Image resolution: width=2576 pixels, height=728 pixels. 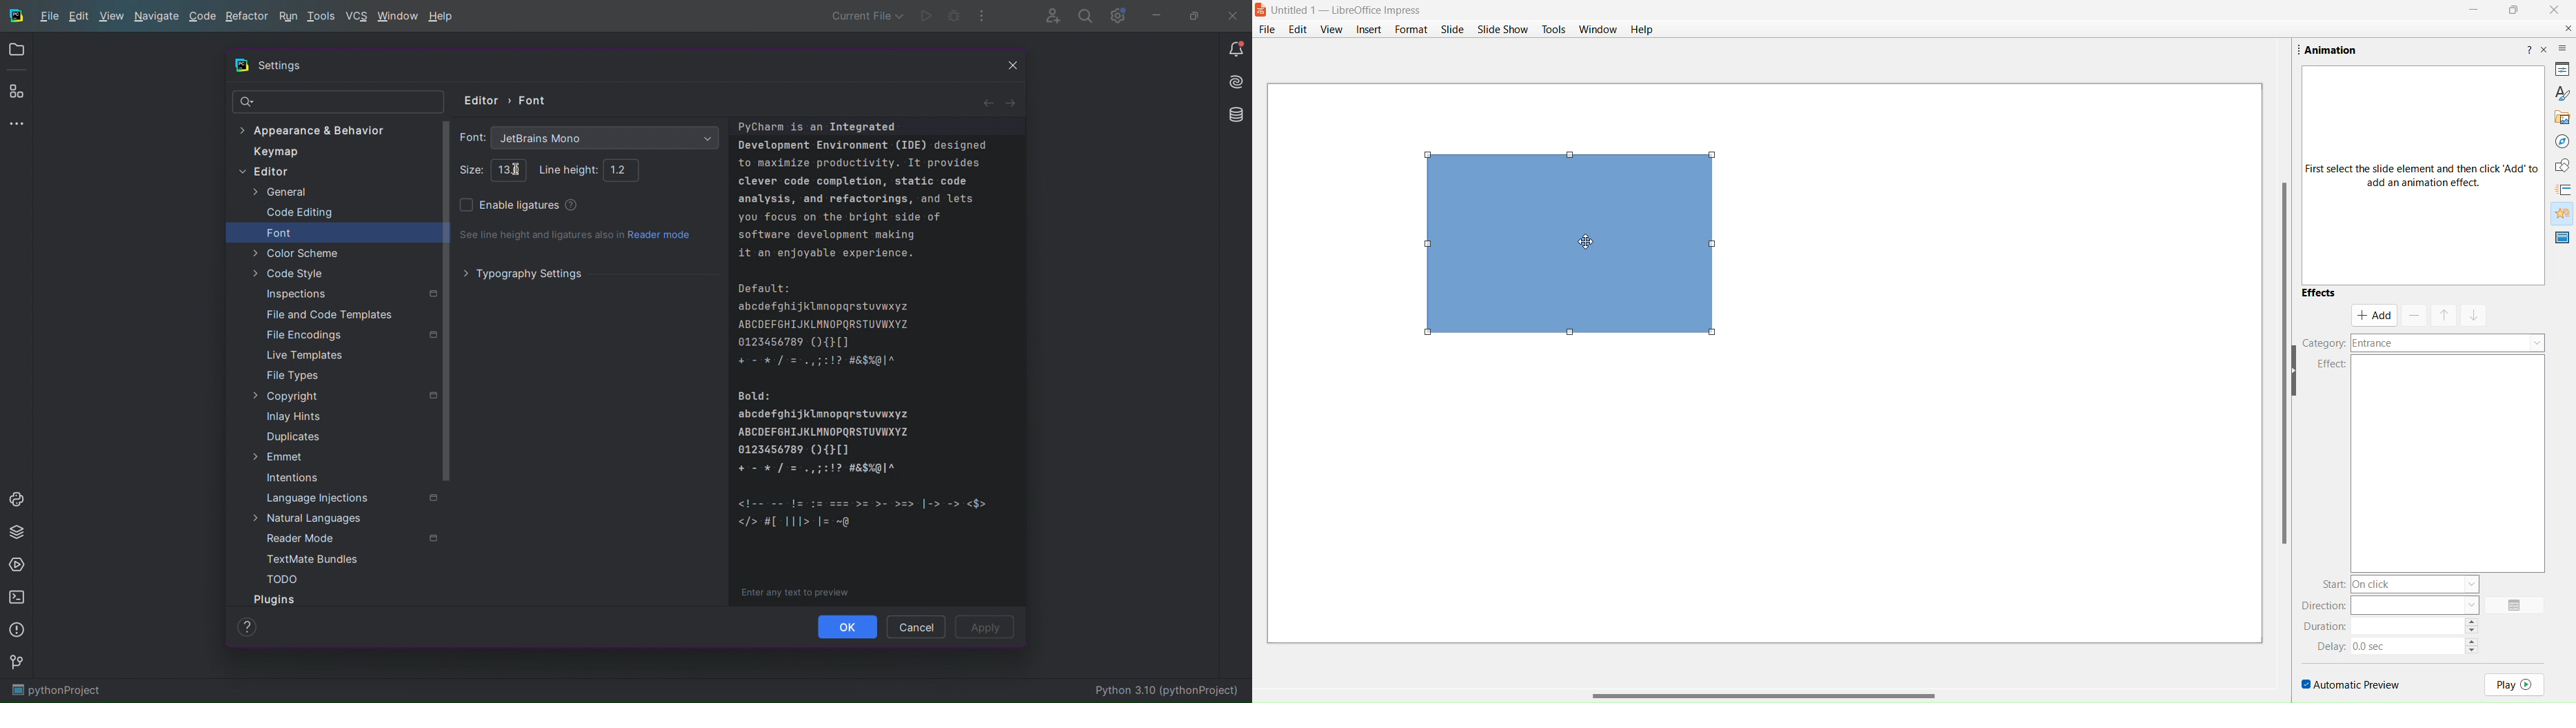 What do you see at coordinates (525, 273) in the screenshot?
I see `Typography Settings` at bounding box center [525, 273].